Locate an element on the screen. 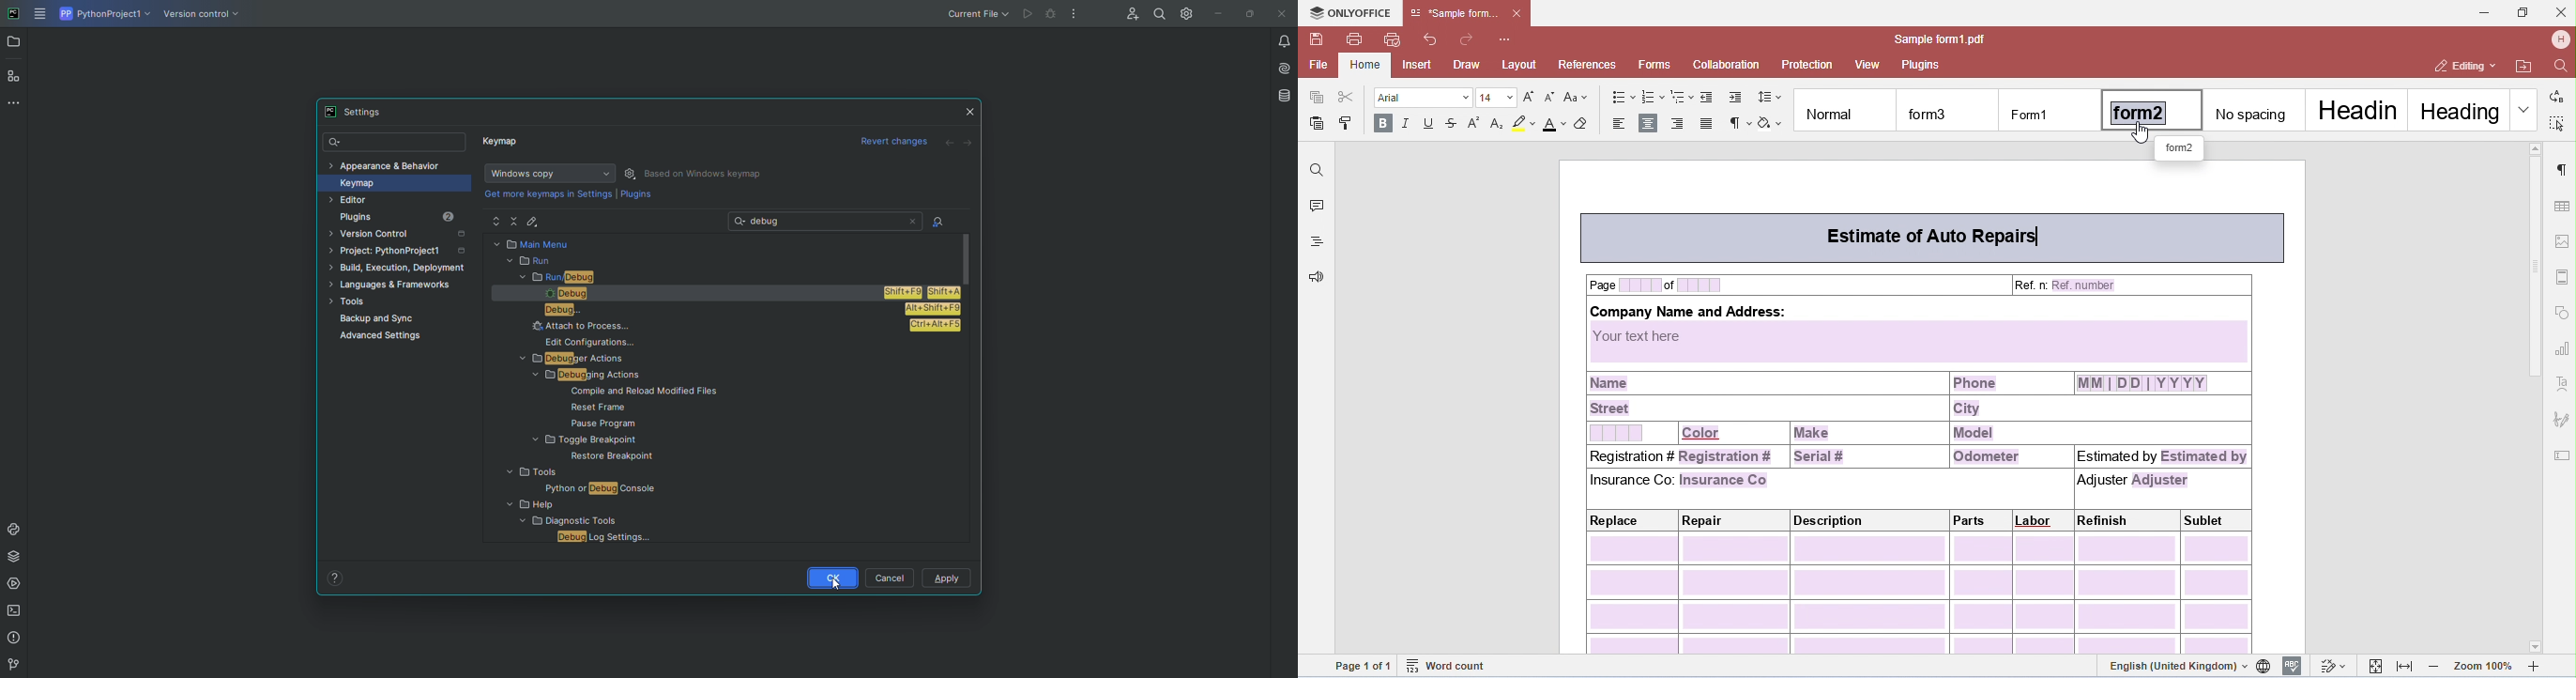 The width and height of the screenshot is (2576, 700). Cannot run the file is located at coordinates (1028, 14).